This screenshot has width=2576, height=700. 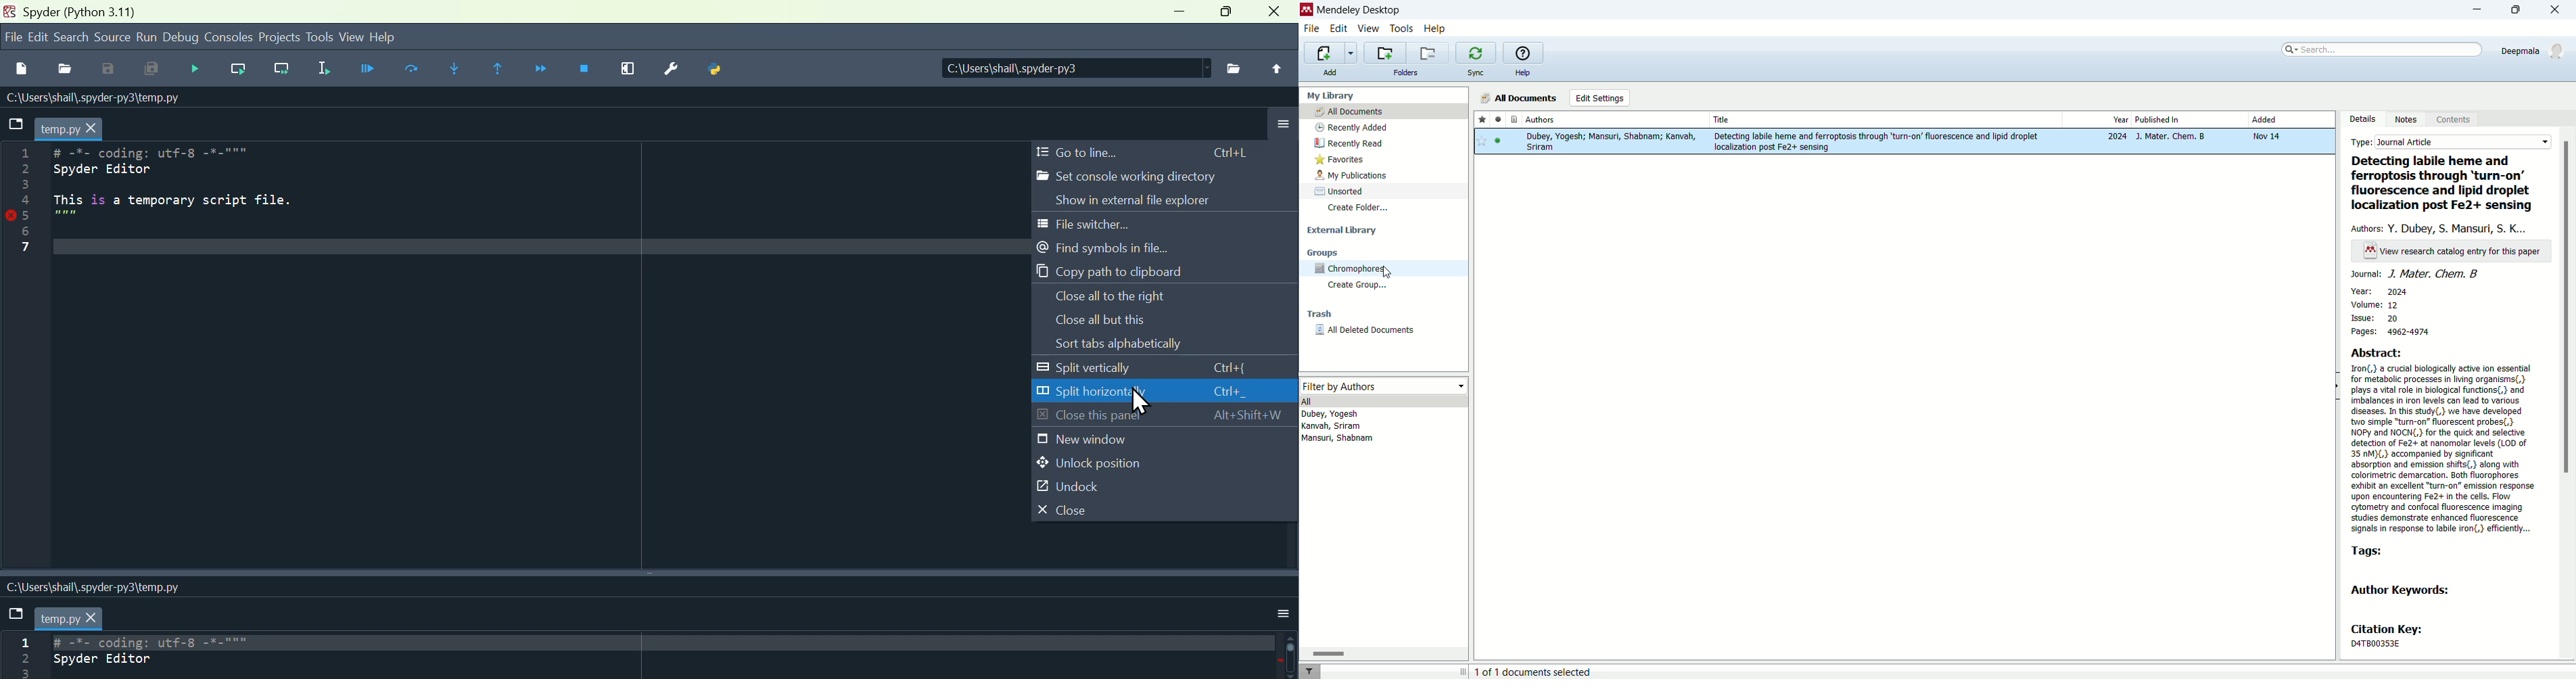 I want to click on pages: 4962-4974, so click(x=2402, y=332).